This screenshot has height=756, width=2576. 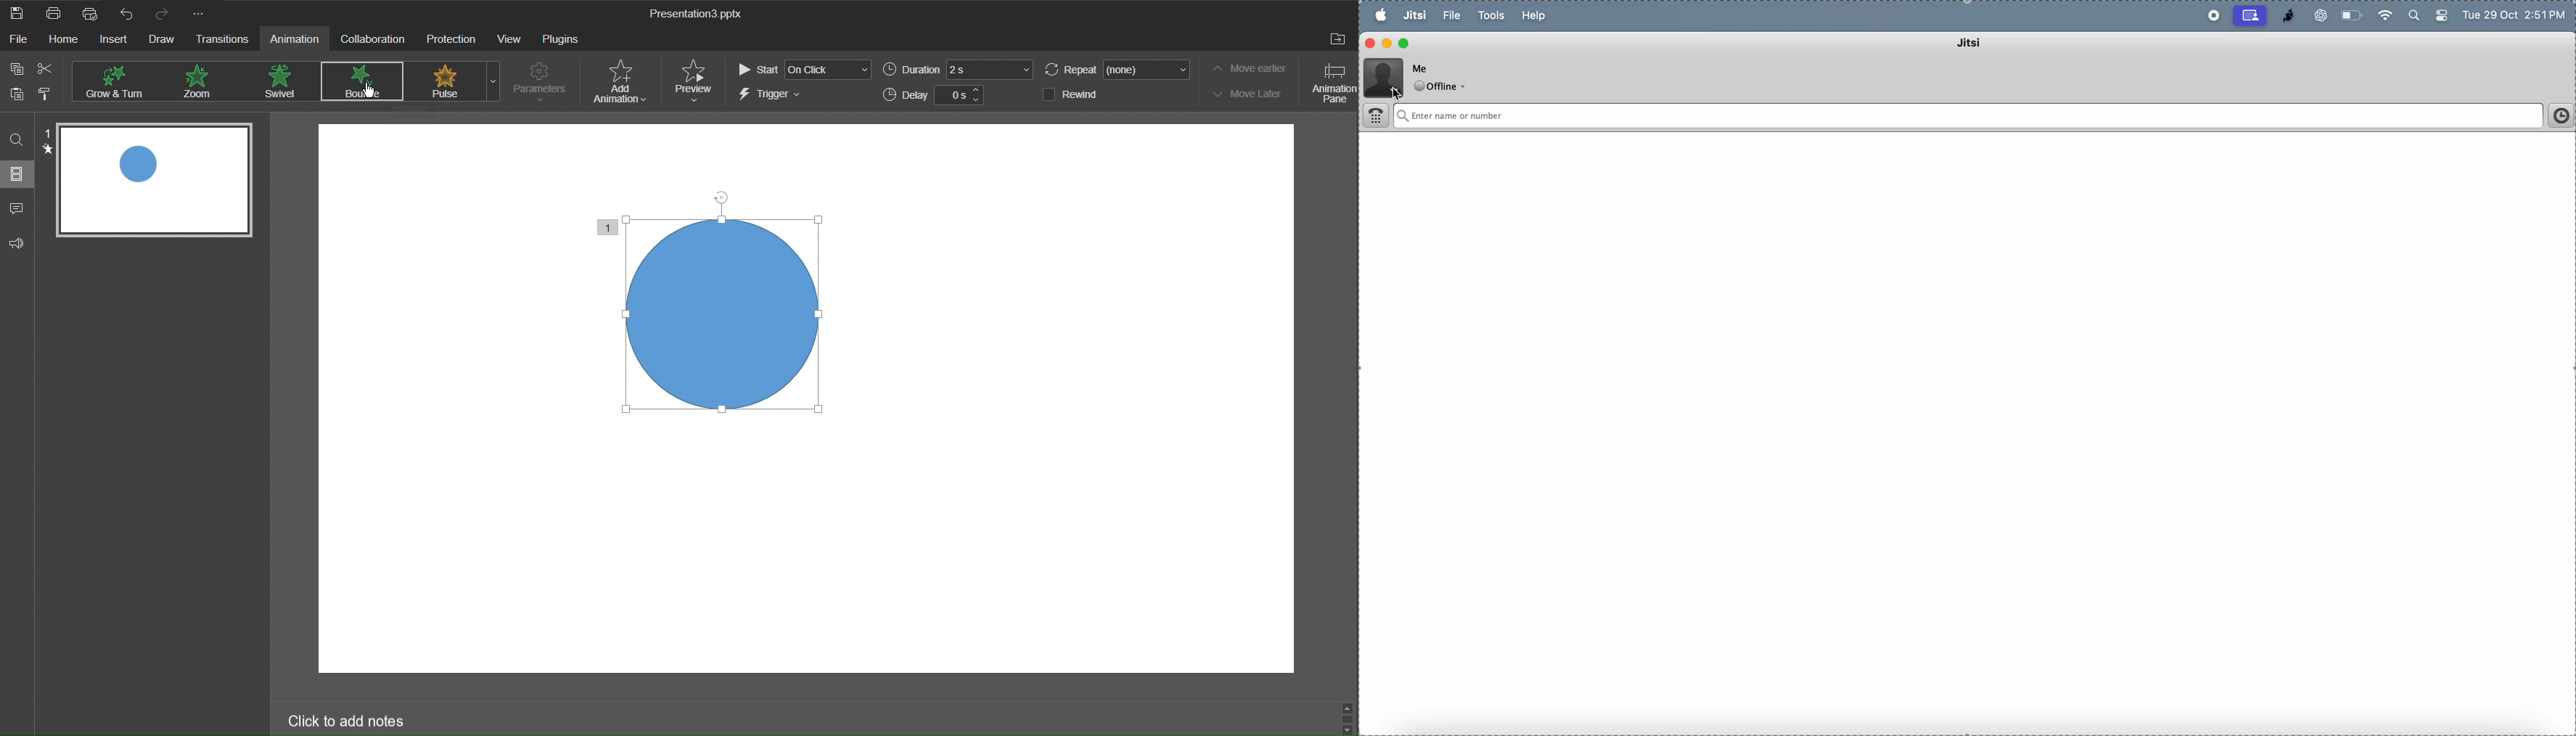 I want to click on Copy Style, so click(x=52, y=96).